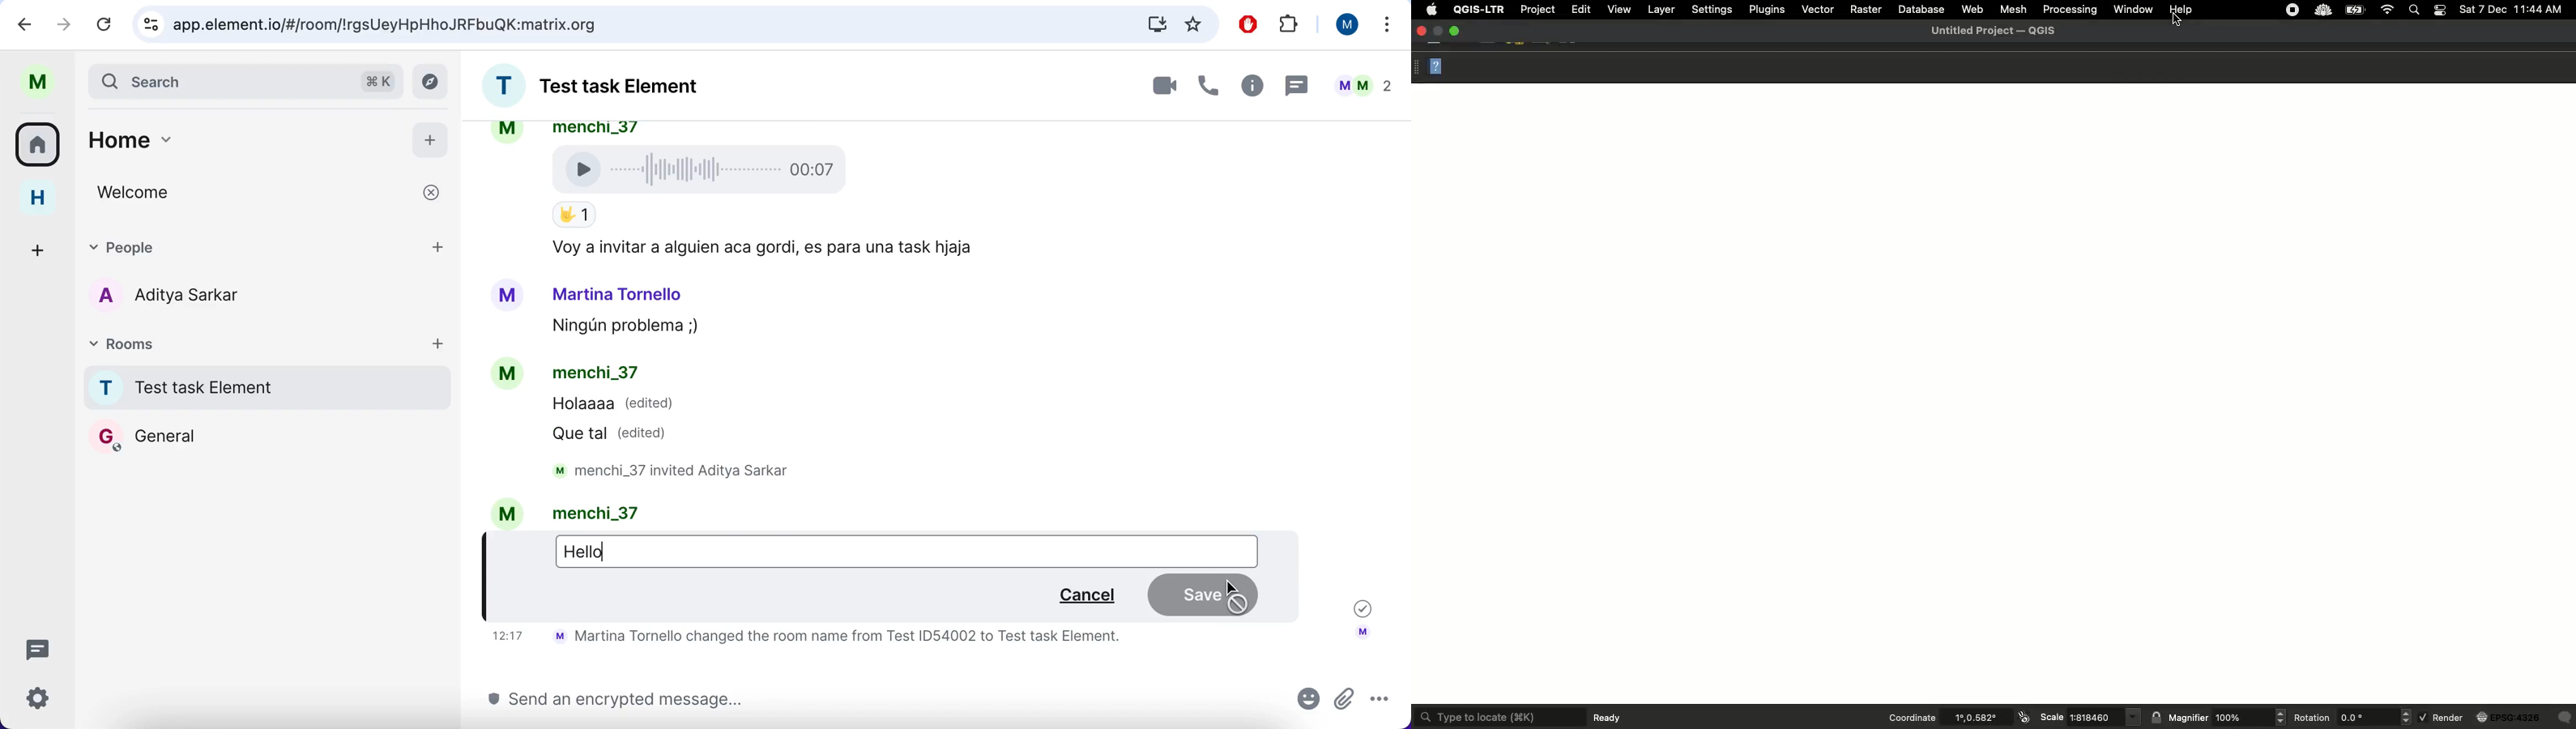 This screenshot has width=2576, height=756. What do you see at coordinates (880, 704) in the screenshot?
I see `send message` at bounding box center [880, 704].